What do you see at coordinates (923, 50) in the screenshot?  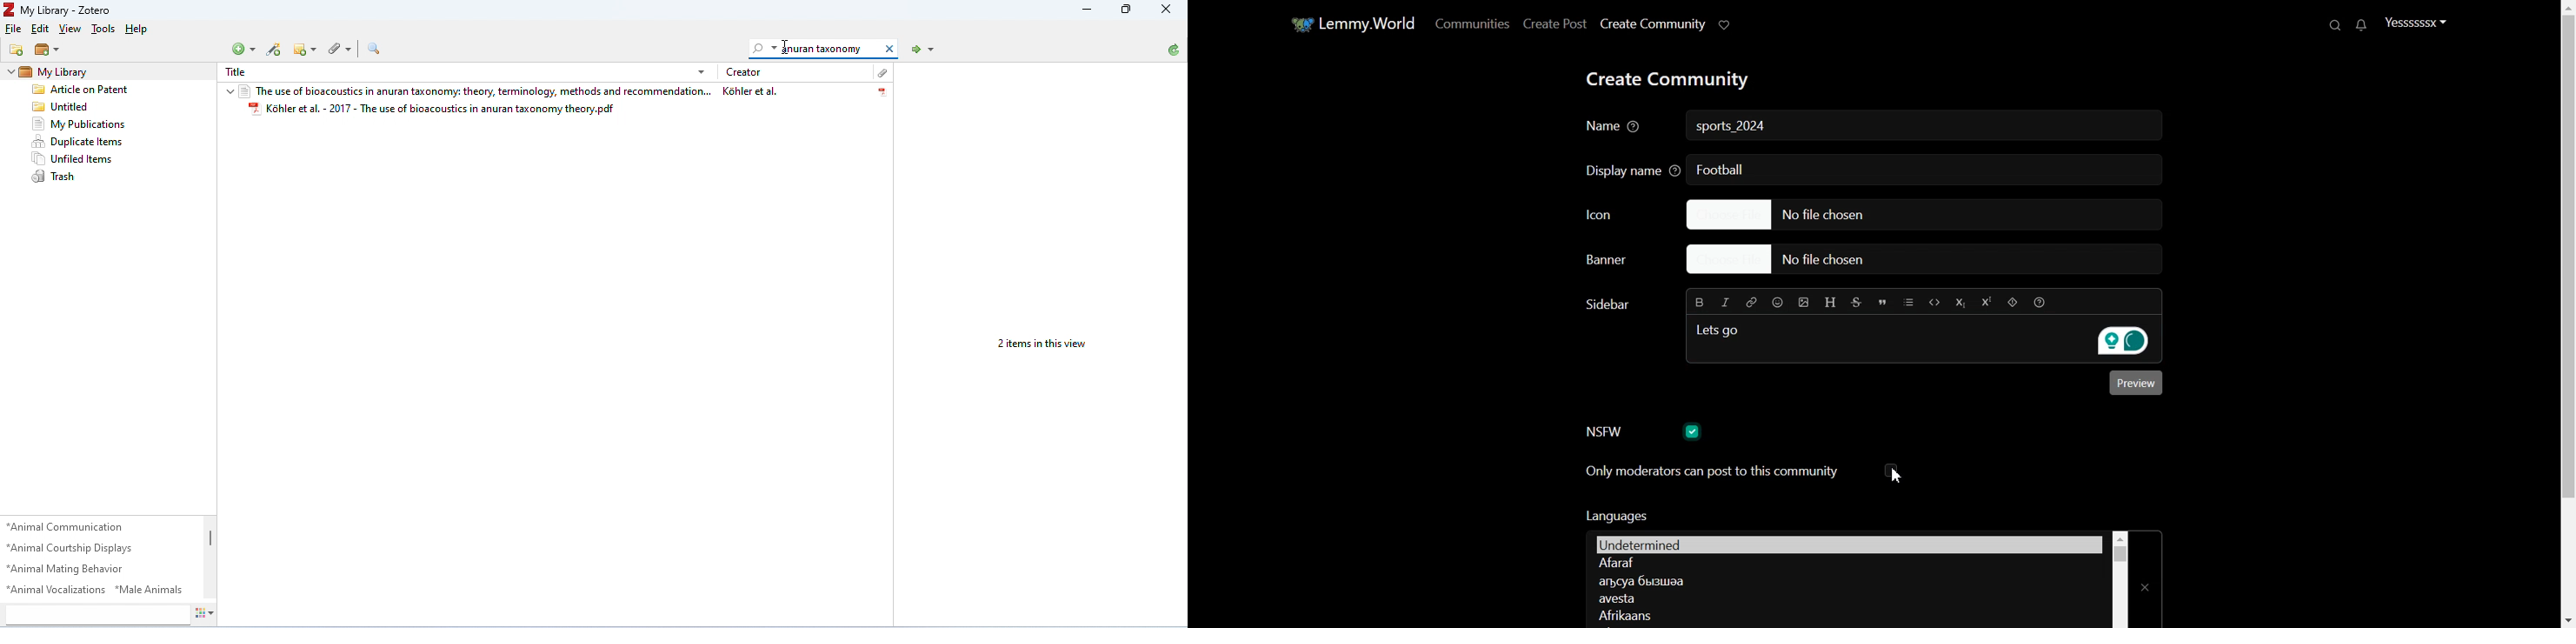 I see `Locate` at bounding box center [923, 50].